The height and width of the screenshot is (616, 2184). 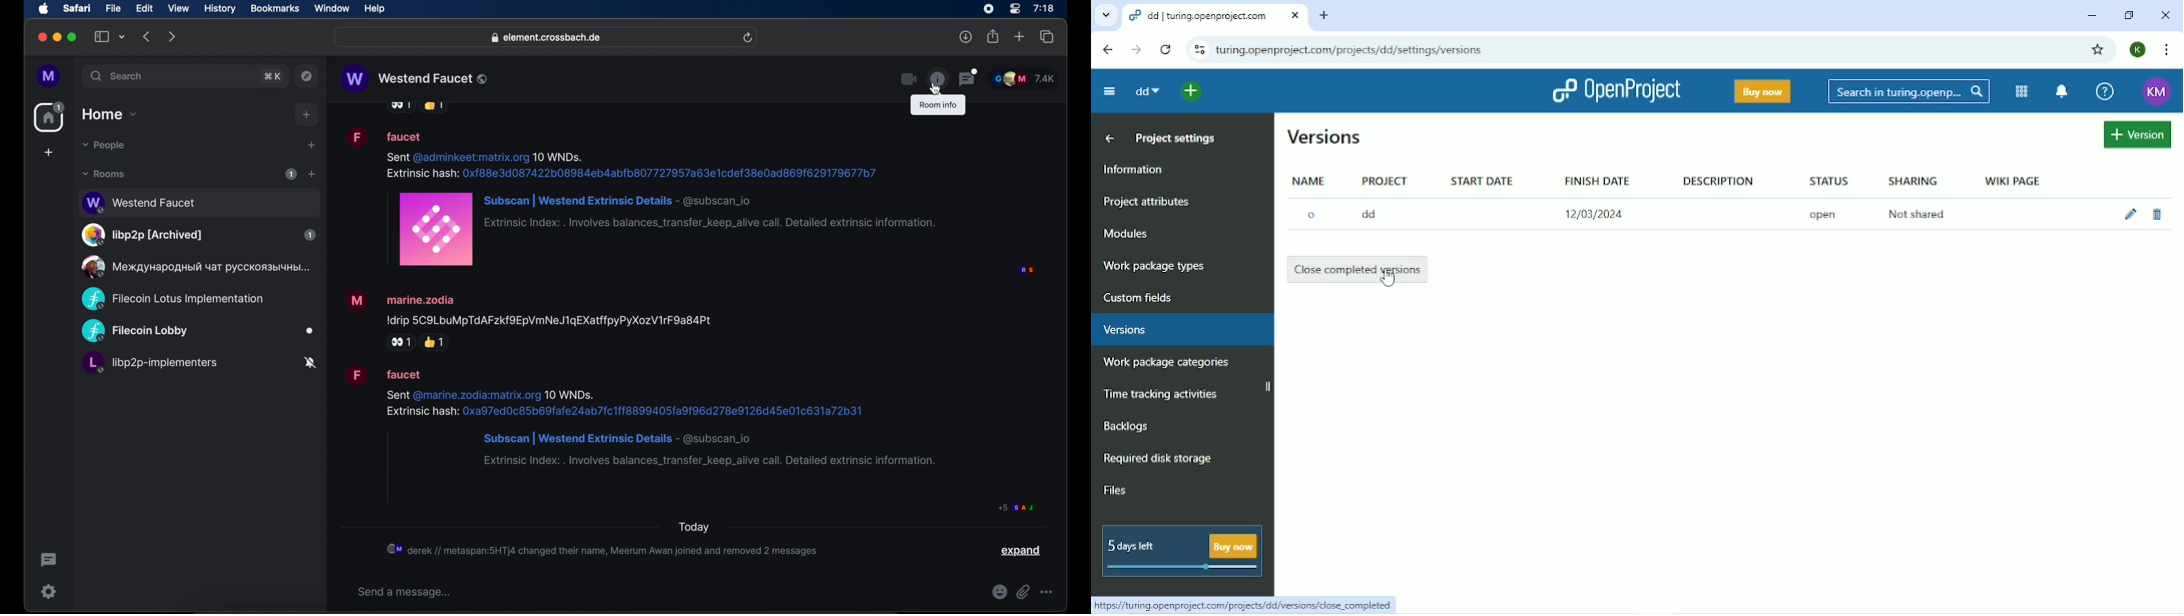 I want to click on Delete, so click(x=2157, y=215).